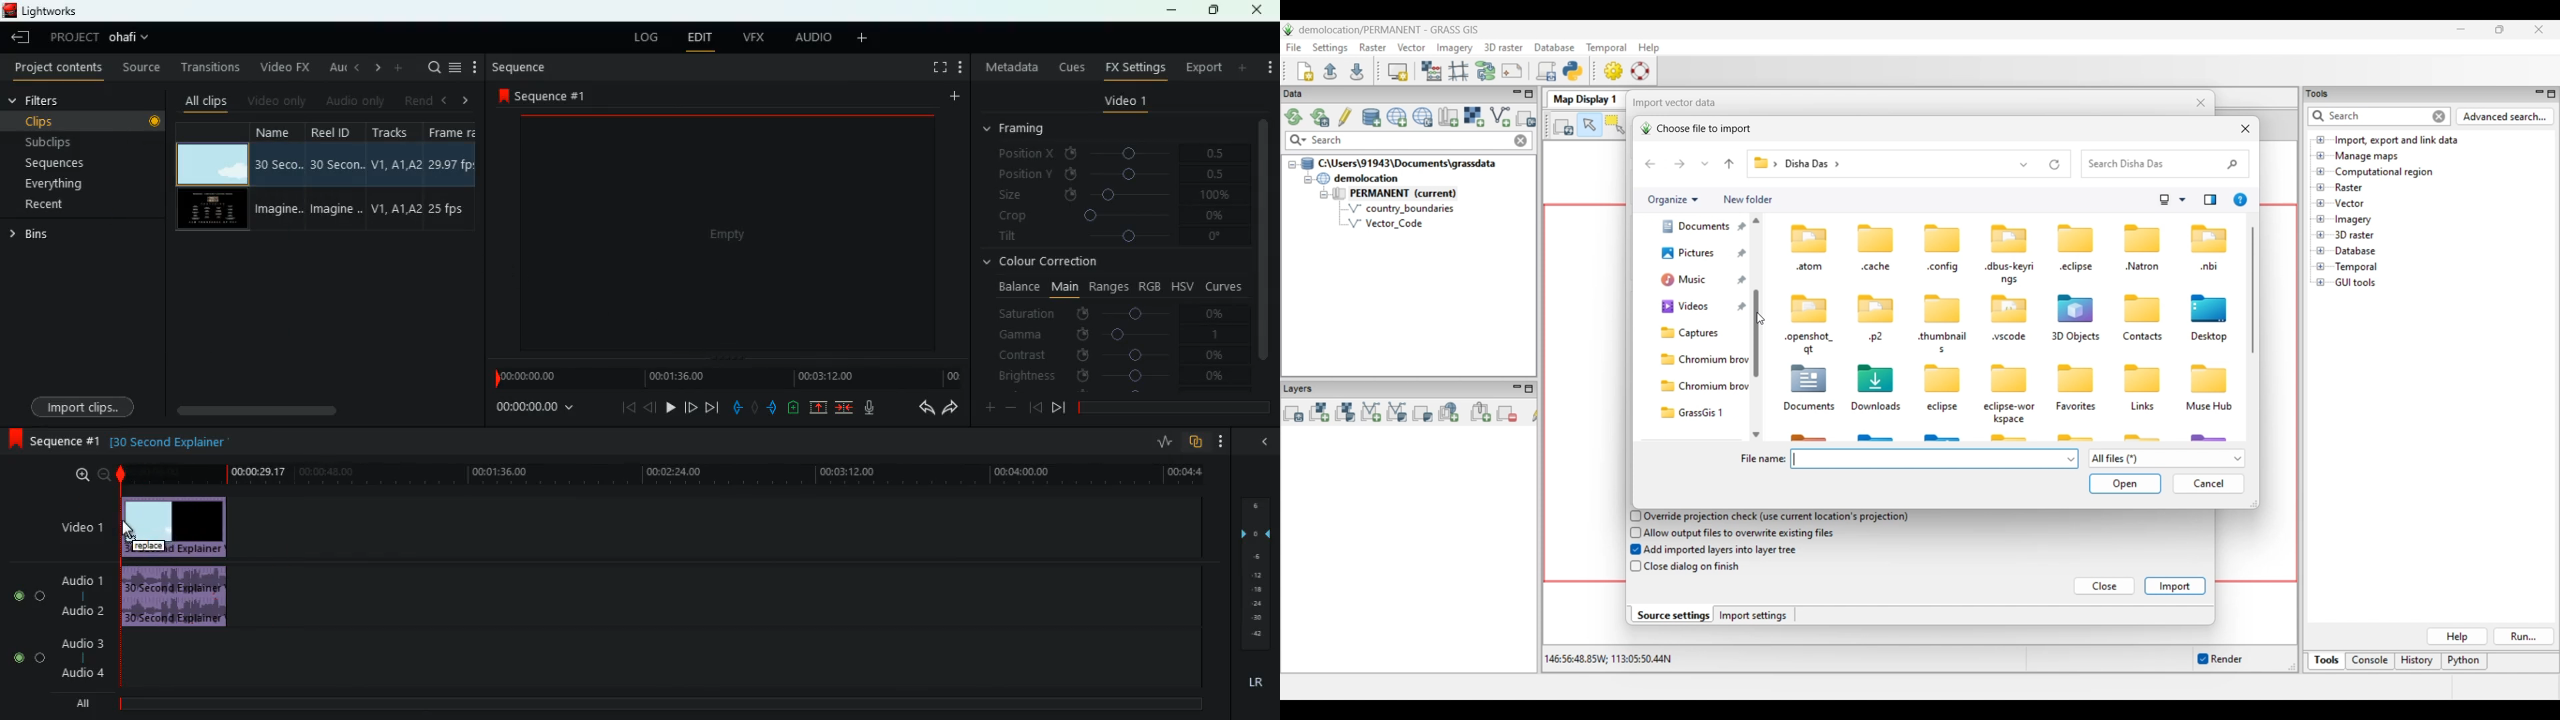  I want to click on gamma, so click(1110, 334).